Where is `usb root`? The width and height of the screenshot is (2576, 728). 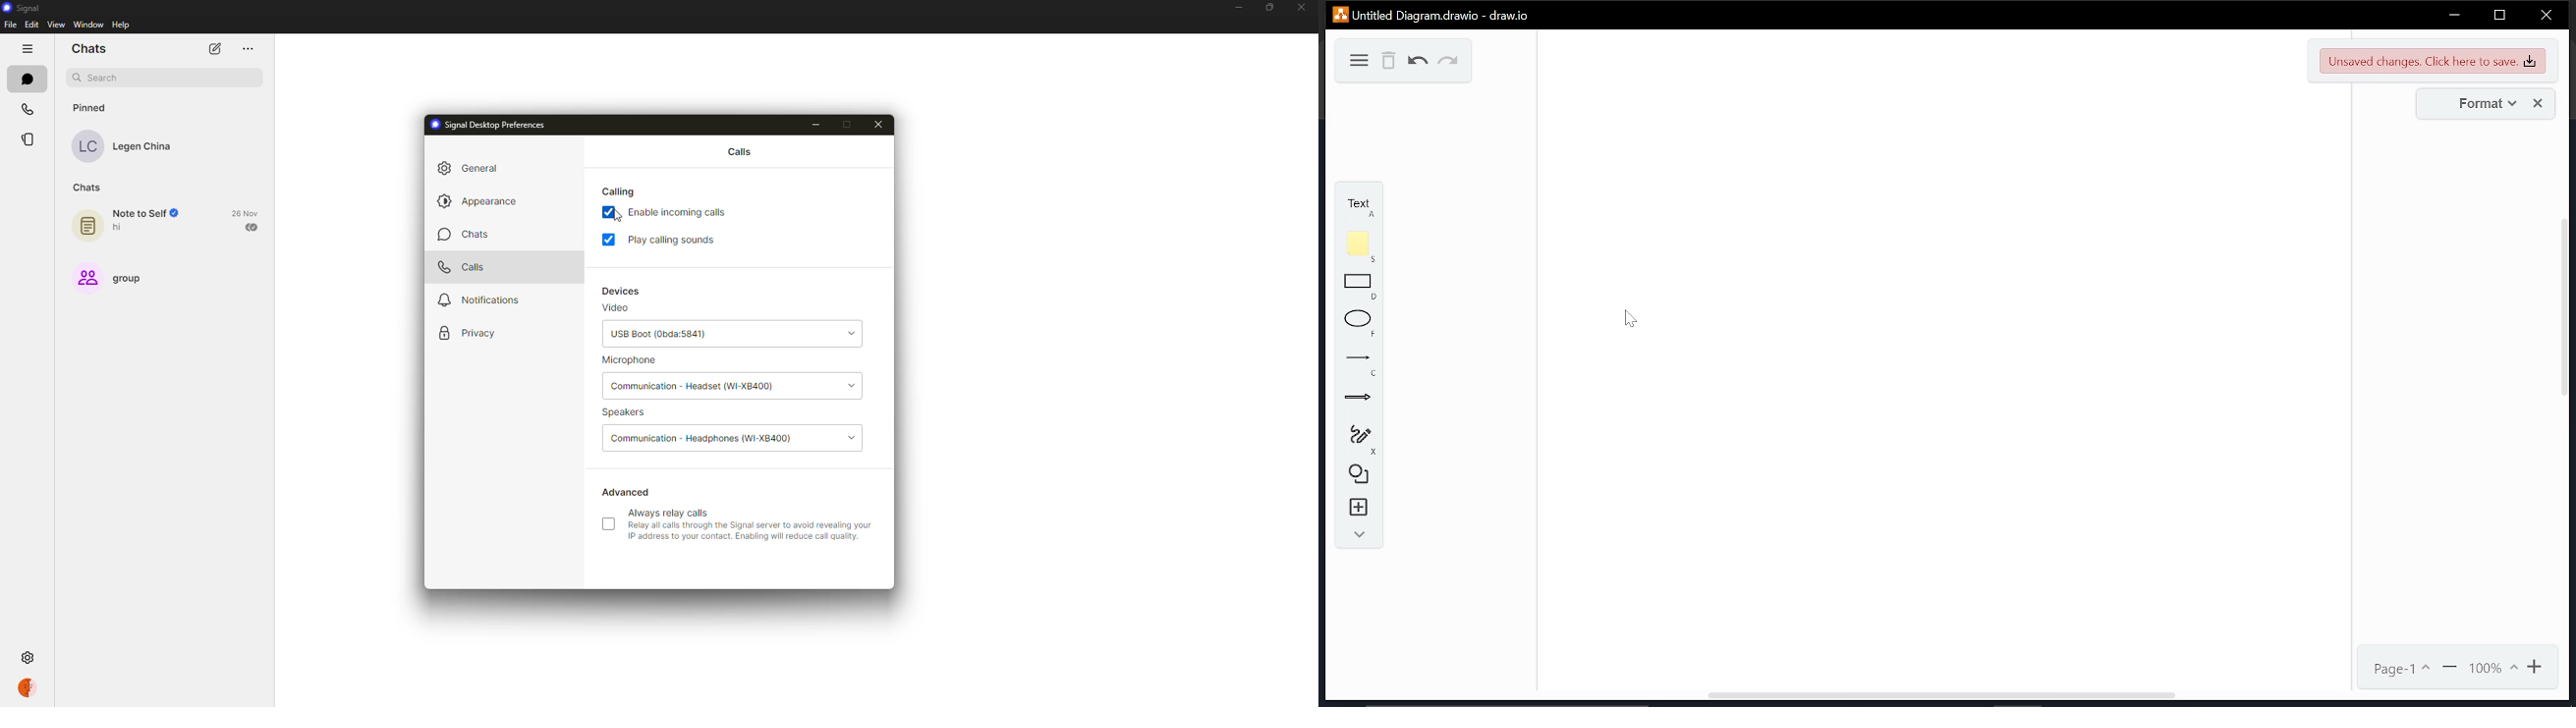
usb root is located at coordinates (659, 334).